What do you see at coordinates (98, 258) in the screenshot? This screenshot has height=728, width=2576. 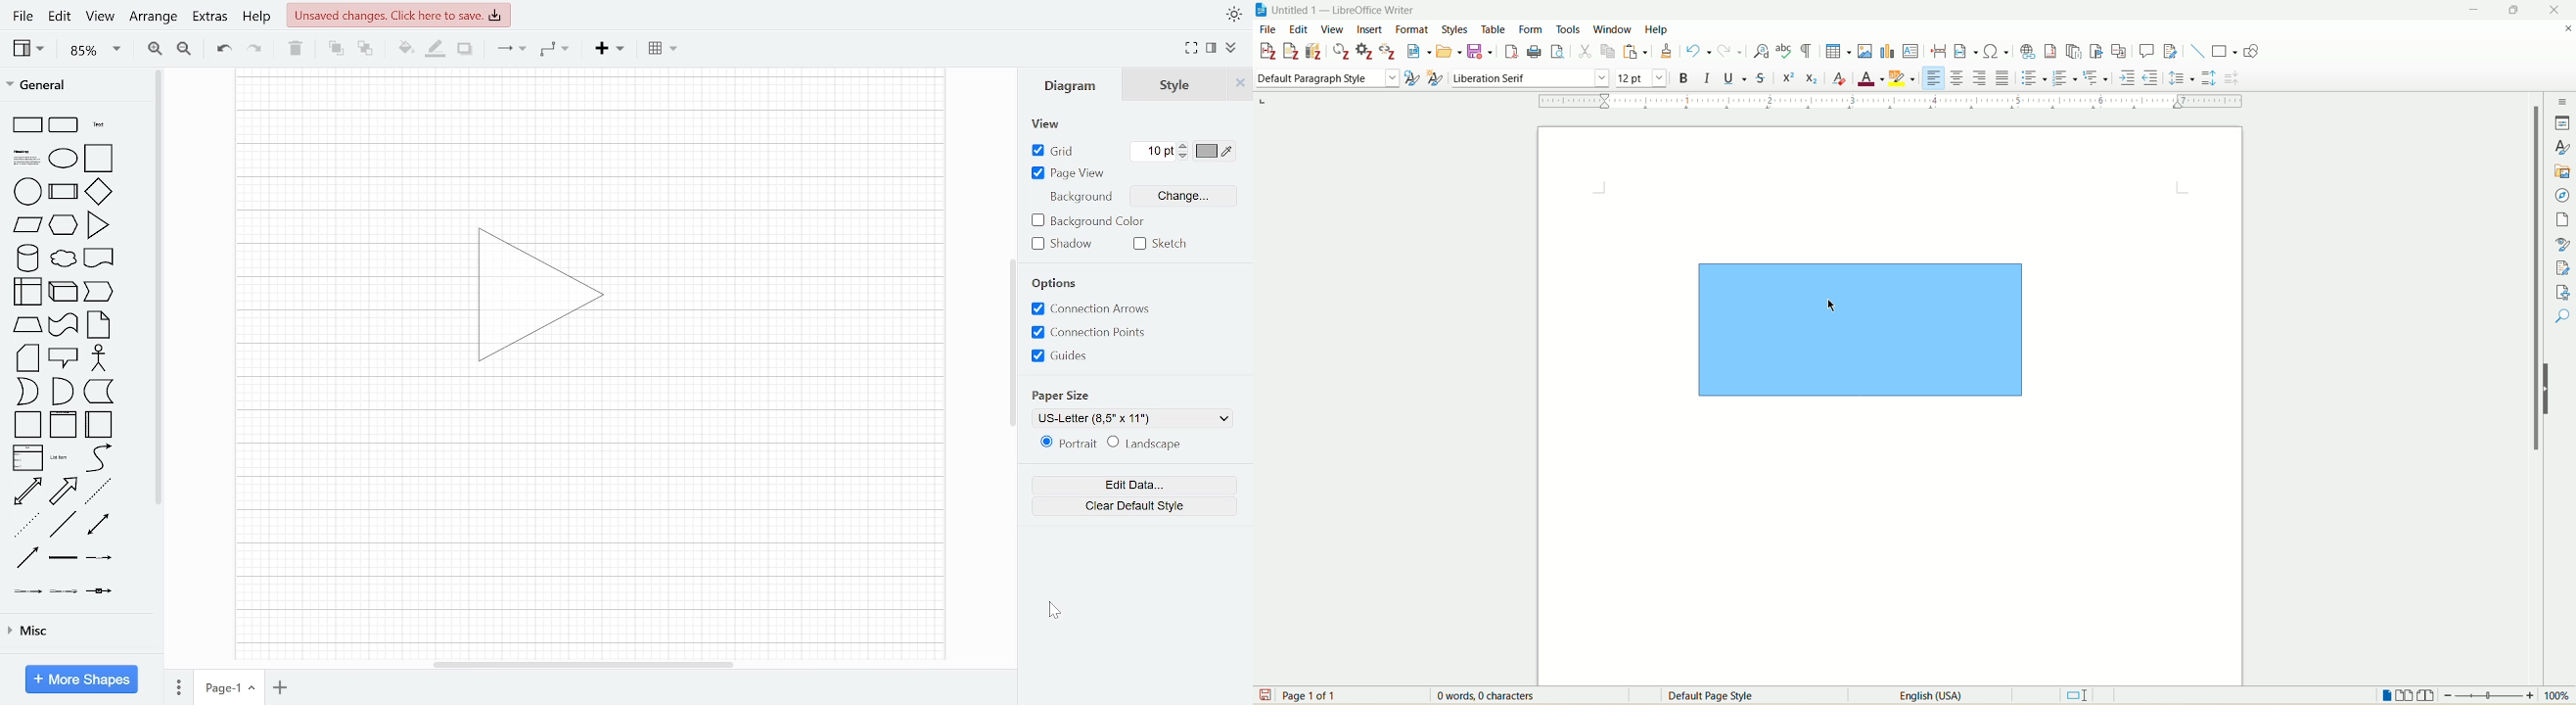 I see `Document` at bounding box center [98, 258].